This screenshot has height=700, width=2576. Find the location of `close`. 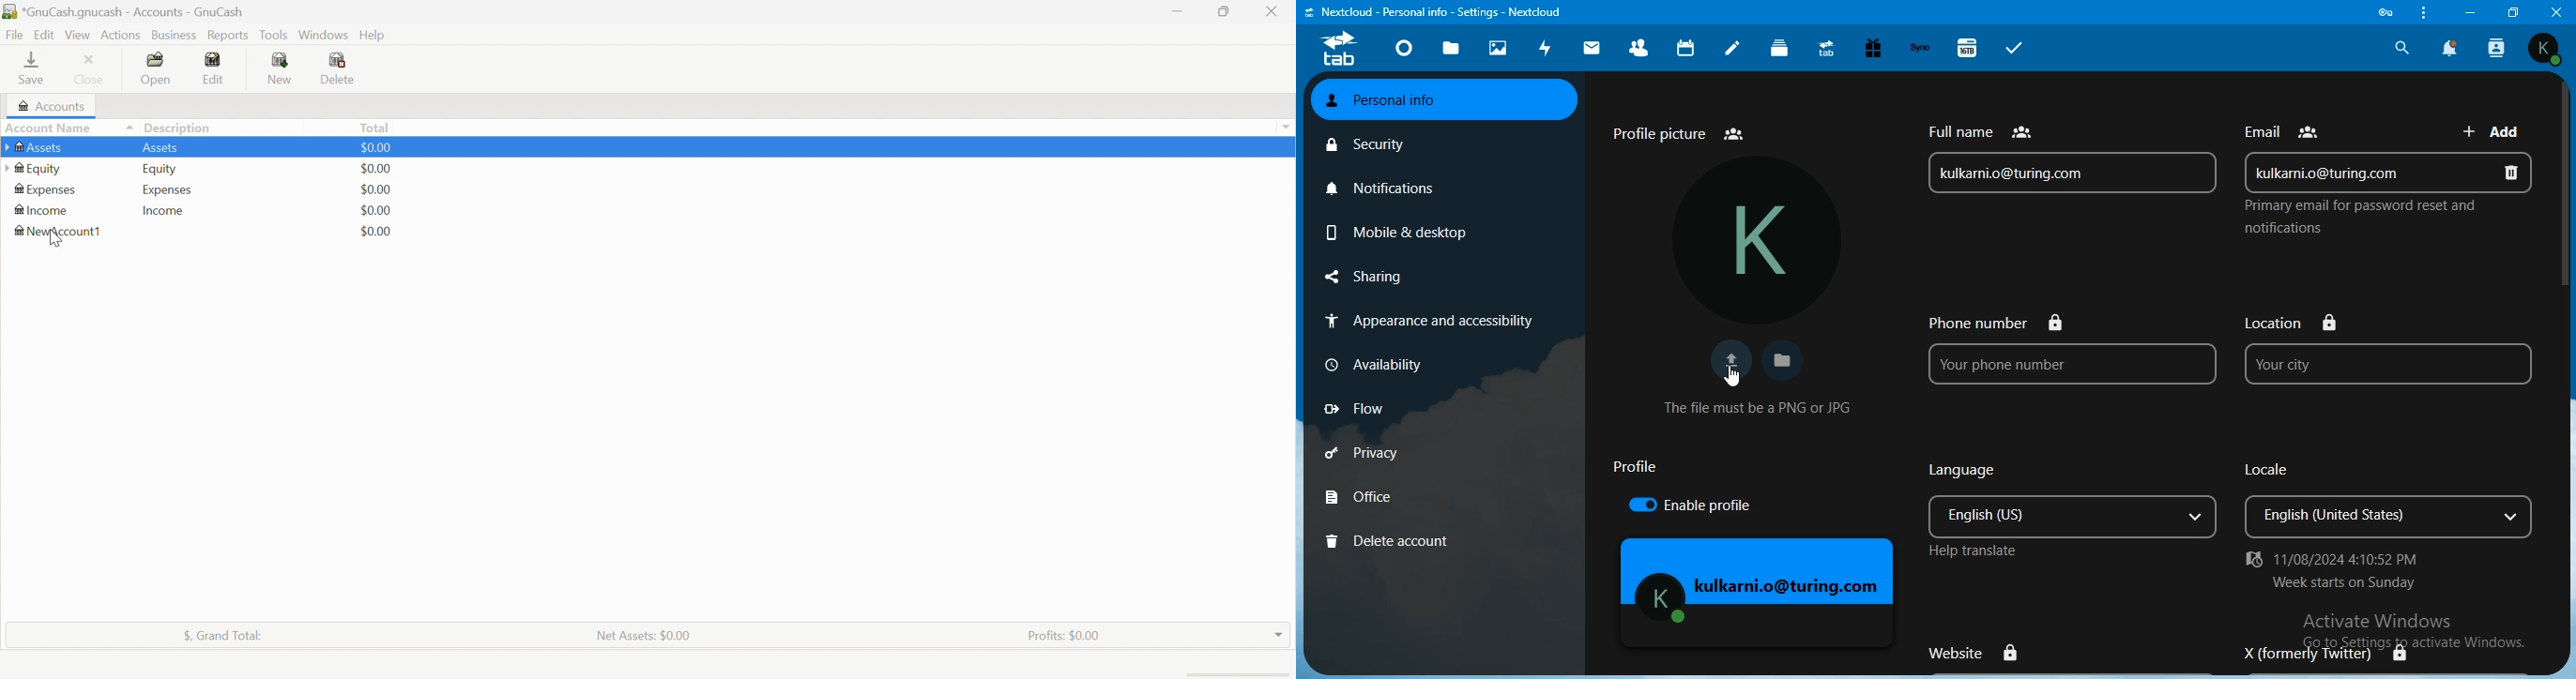

close is located at coordinates (2557, 11).